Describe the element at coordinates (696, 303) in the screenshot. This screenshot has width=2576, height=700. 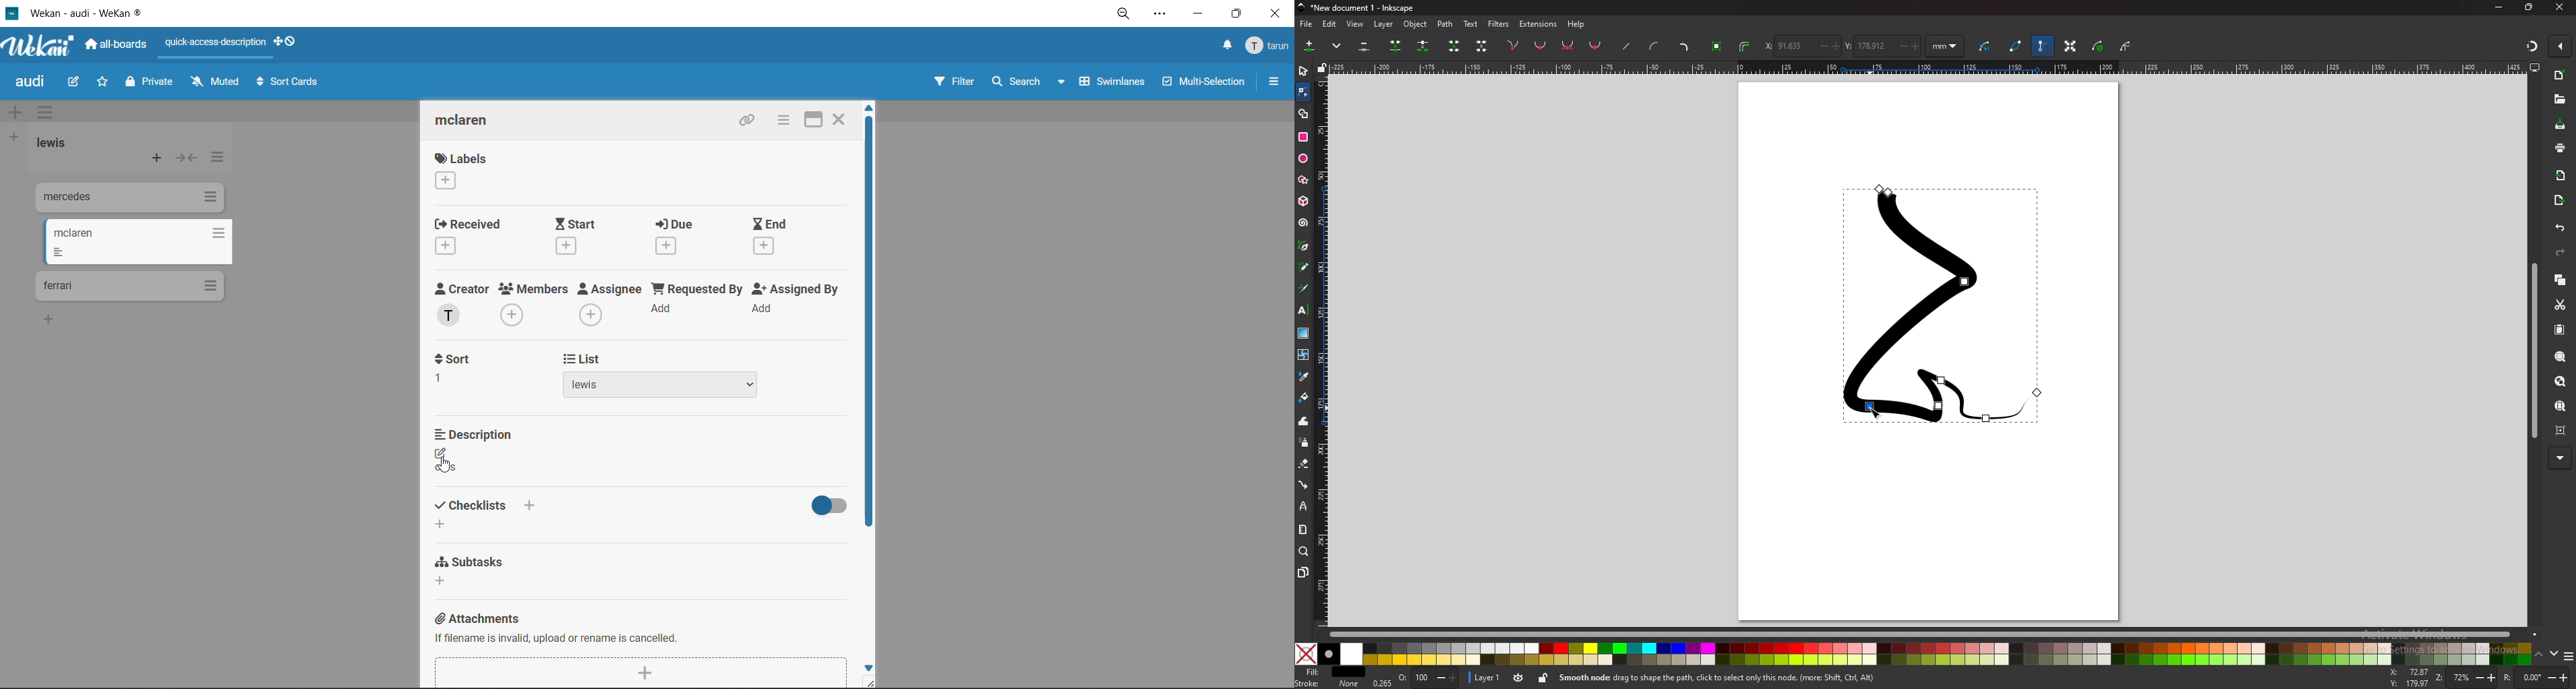
I see `requested by` at that location.